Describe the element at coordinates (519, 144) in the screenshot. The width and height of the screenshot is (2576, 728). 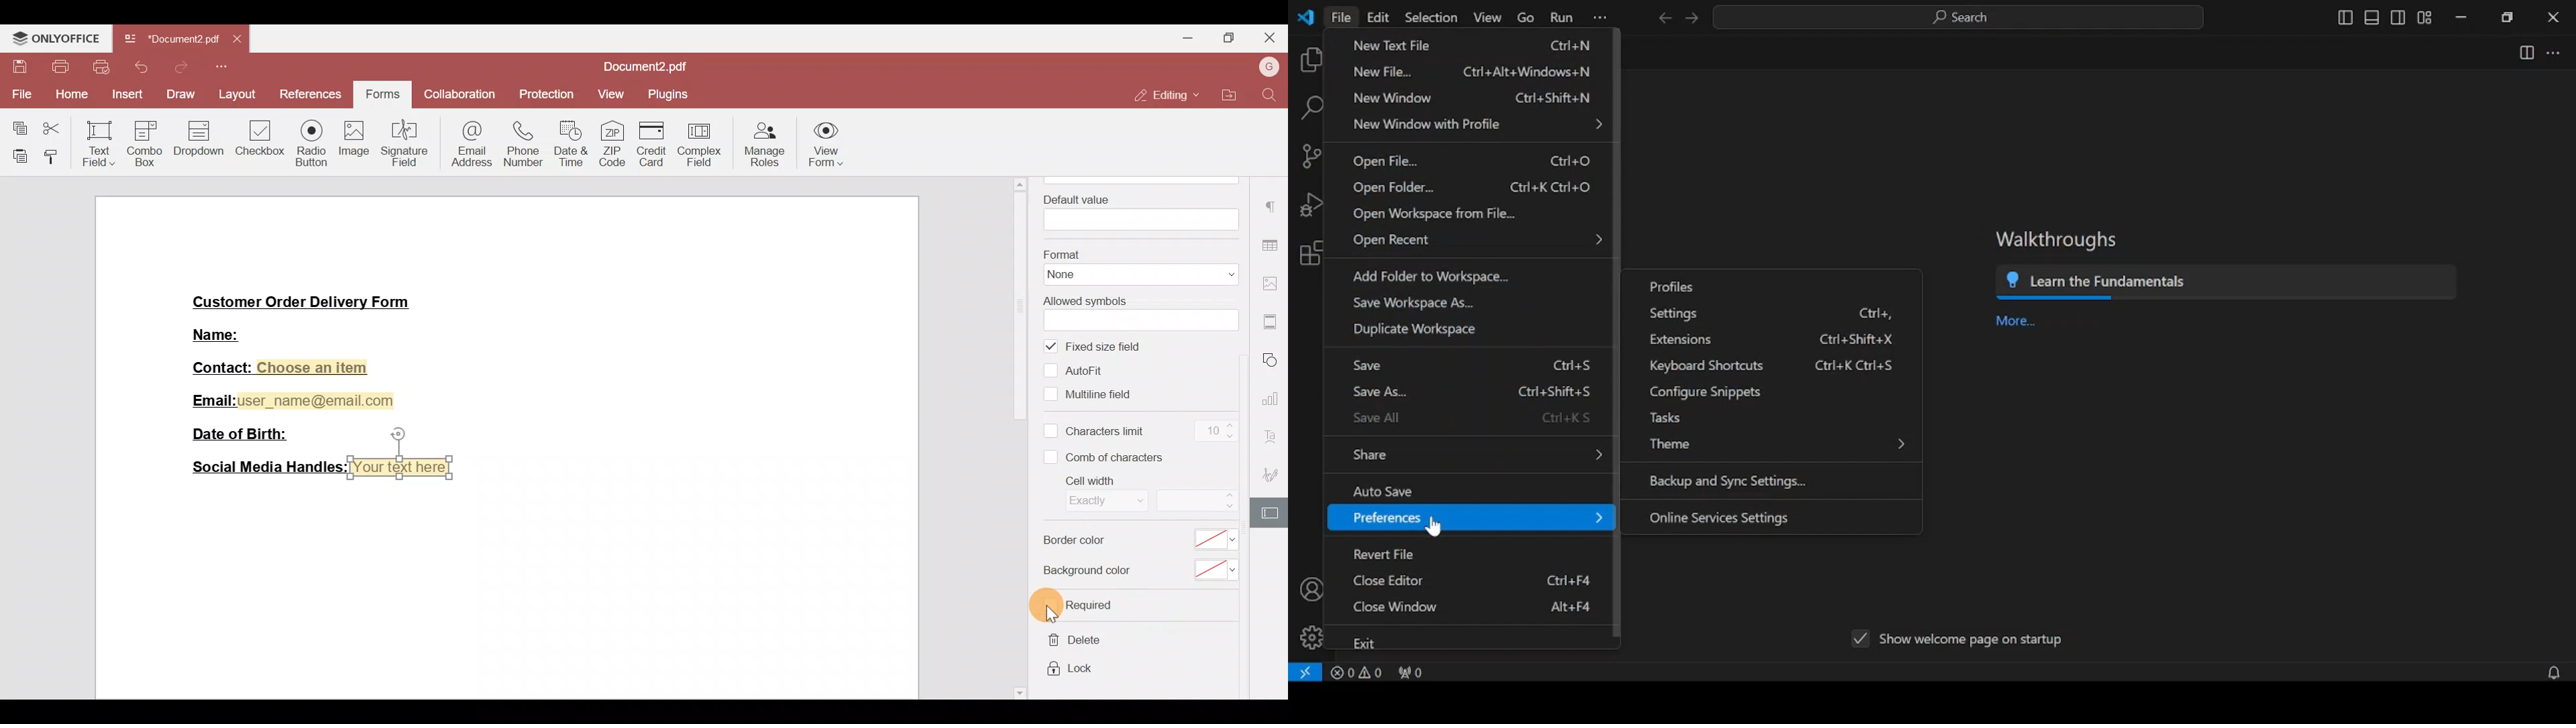
I see `Phone number` at that location.